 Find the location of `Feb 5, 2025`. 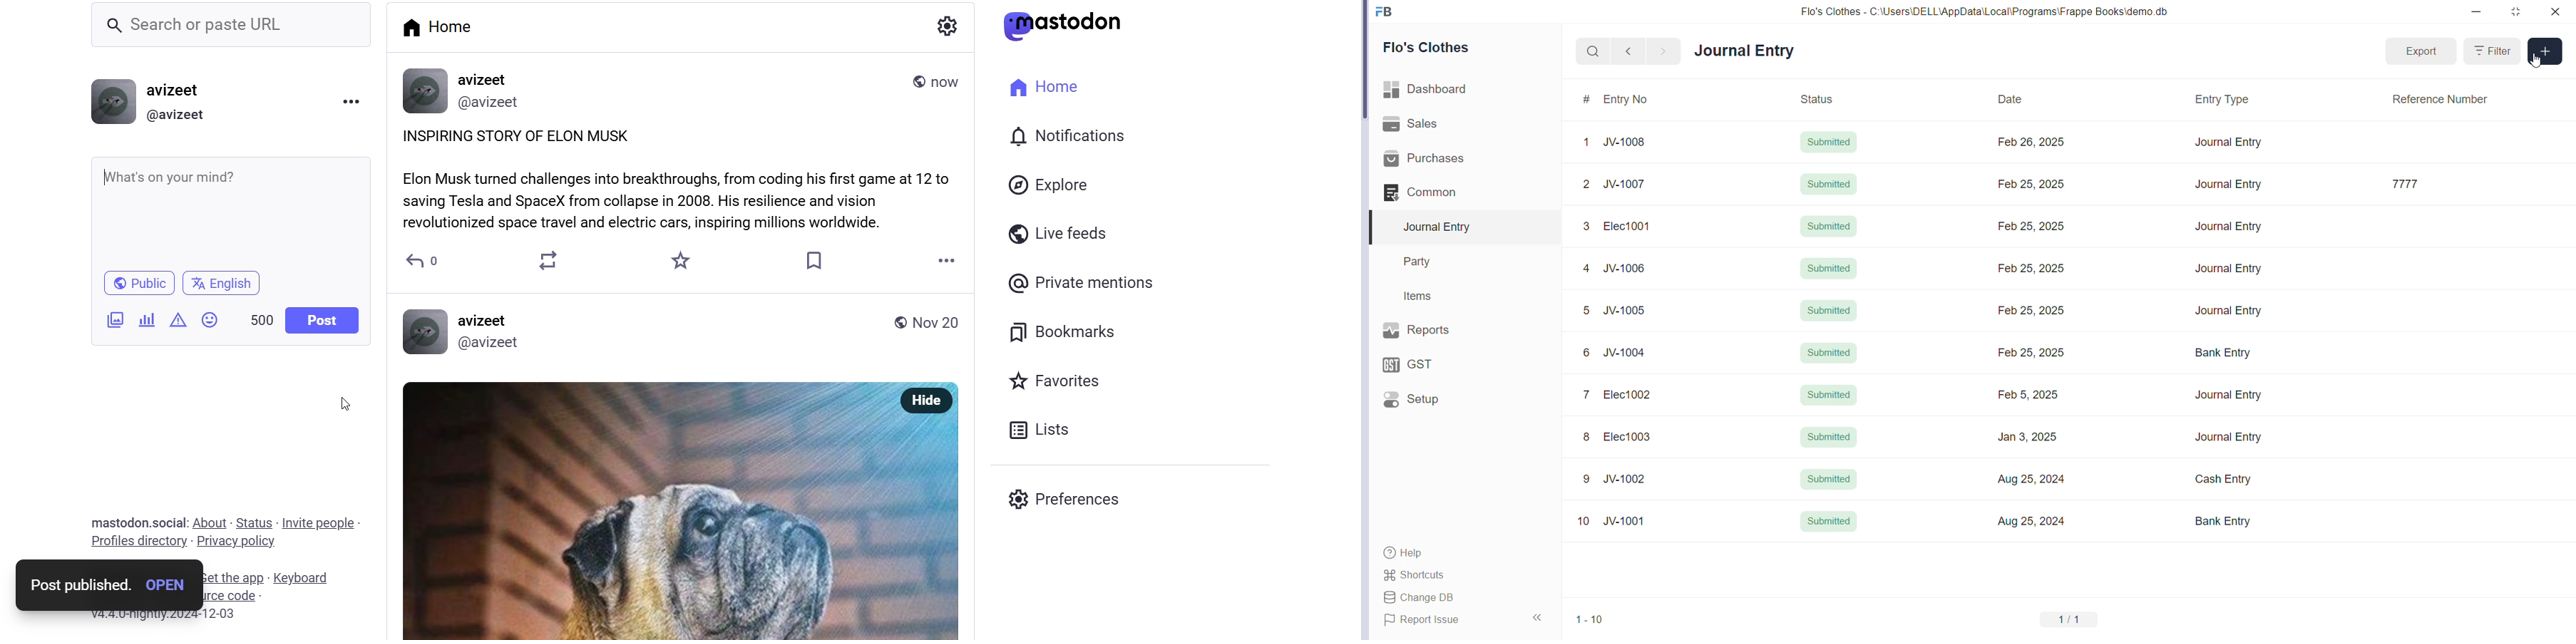

Feb 5, 2025 is located at coordinates (2026, 396).